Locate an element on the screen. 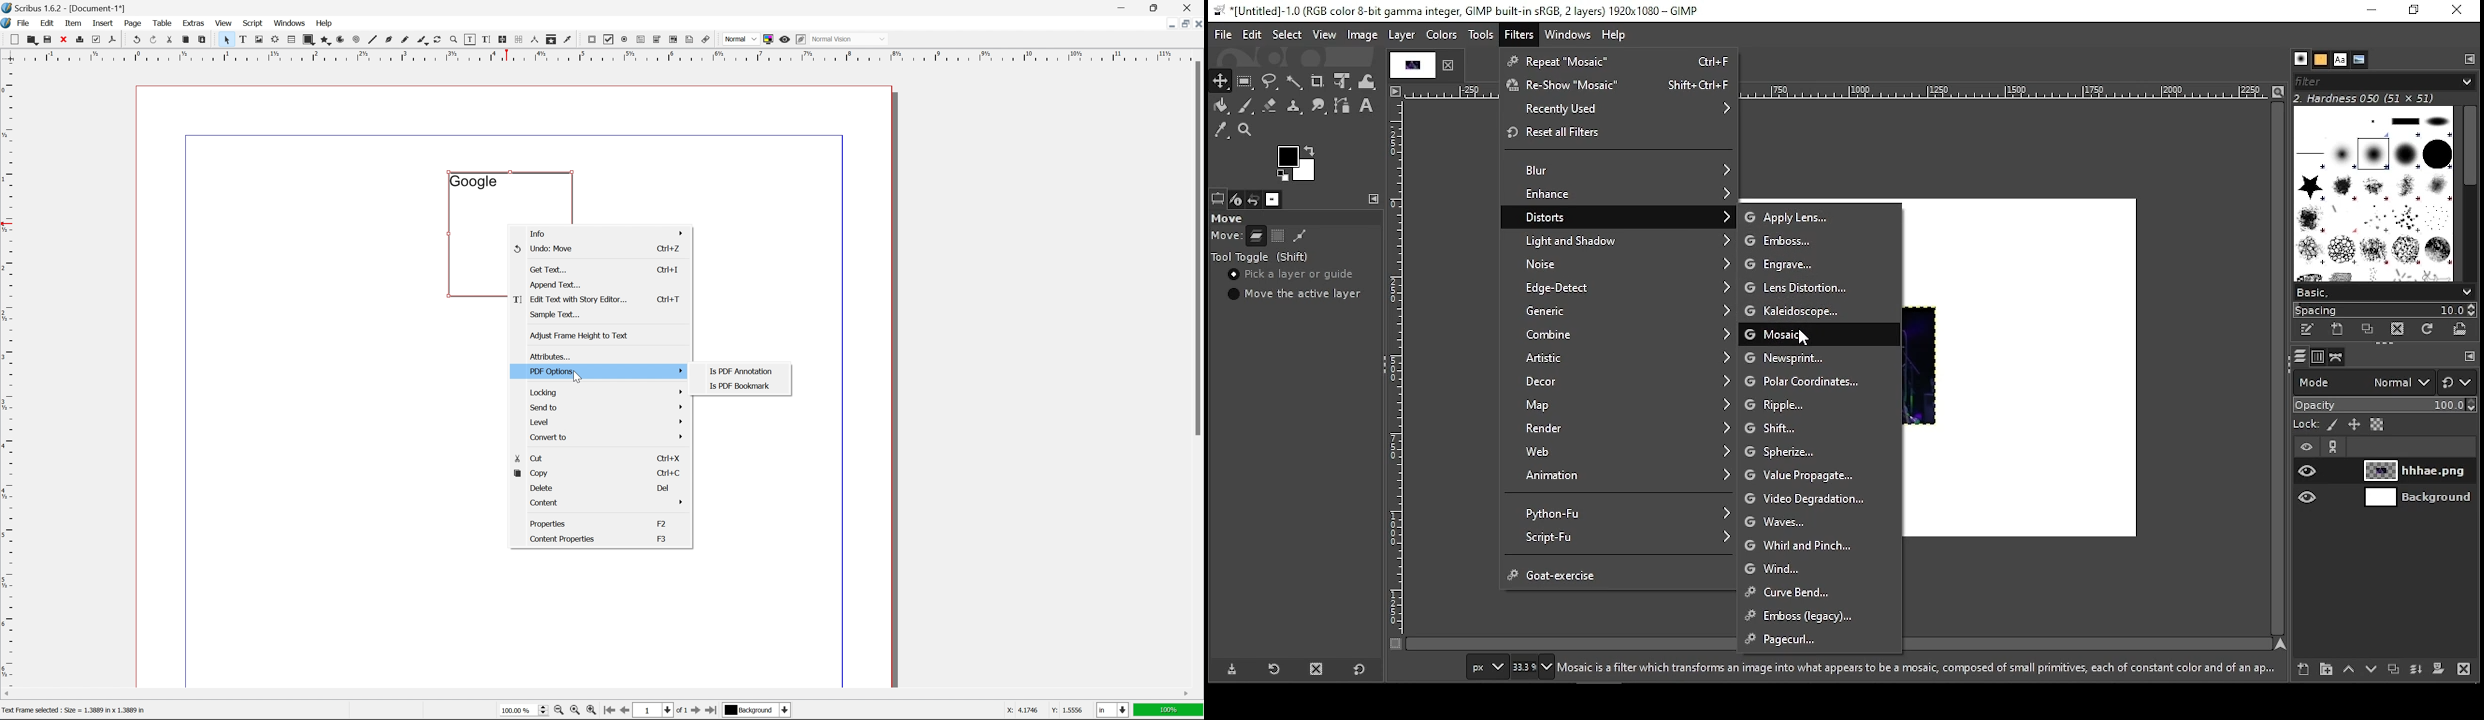 The image size is (2492, 728). spiral is located at coordinates (356, 39).